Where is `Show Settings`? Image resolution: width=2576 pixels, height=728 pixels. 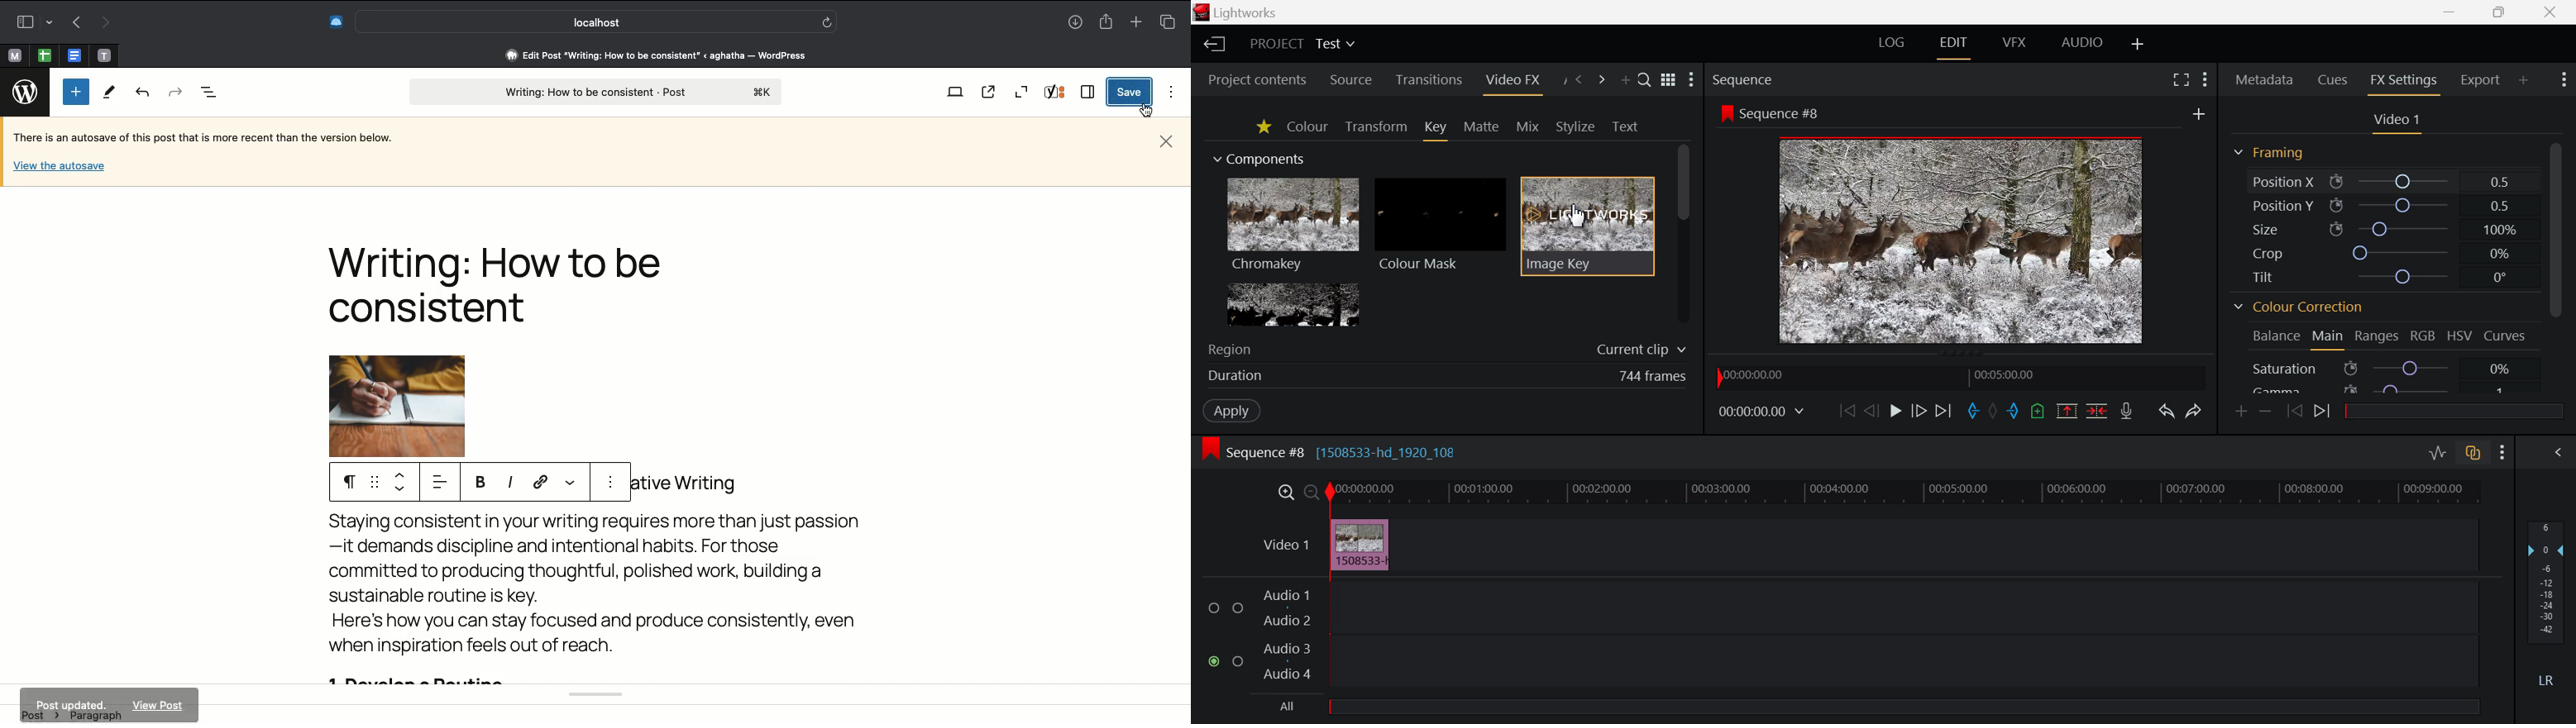
Show Settings is located at coordinates (2204, 78).